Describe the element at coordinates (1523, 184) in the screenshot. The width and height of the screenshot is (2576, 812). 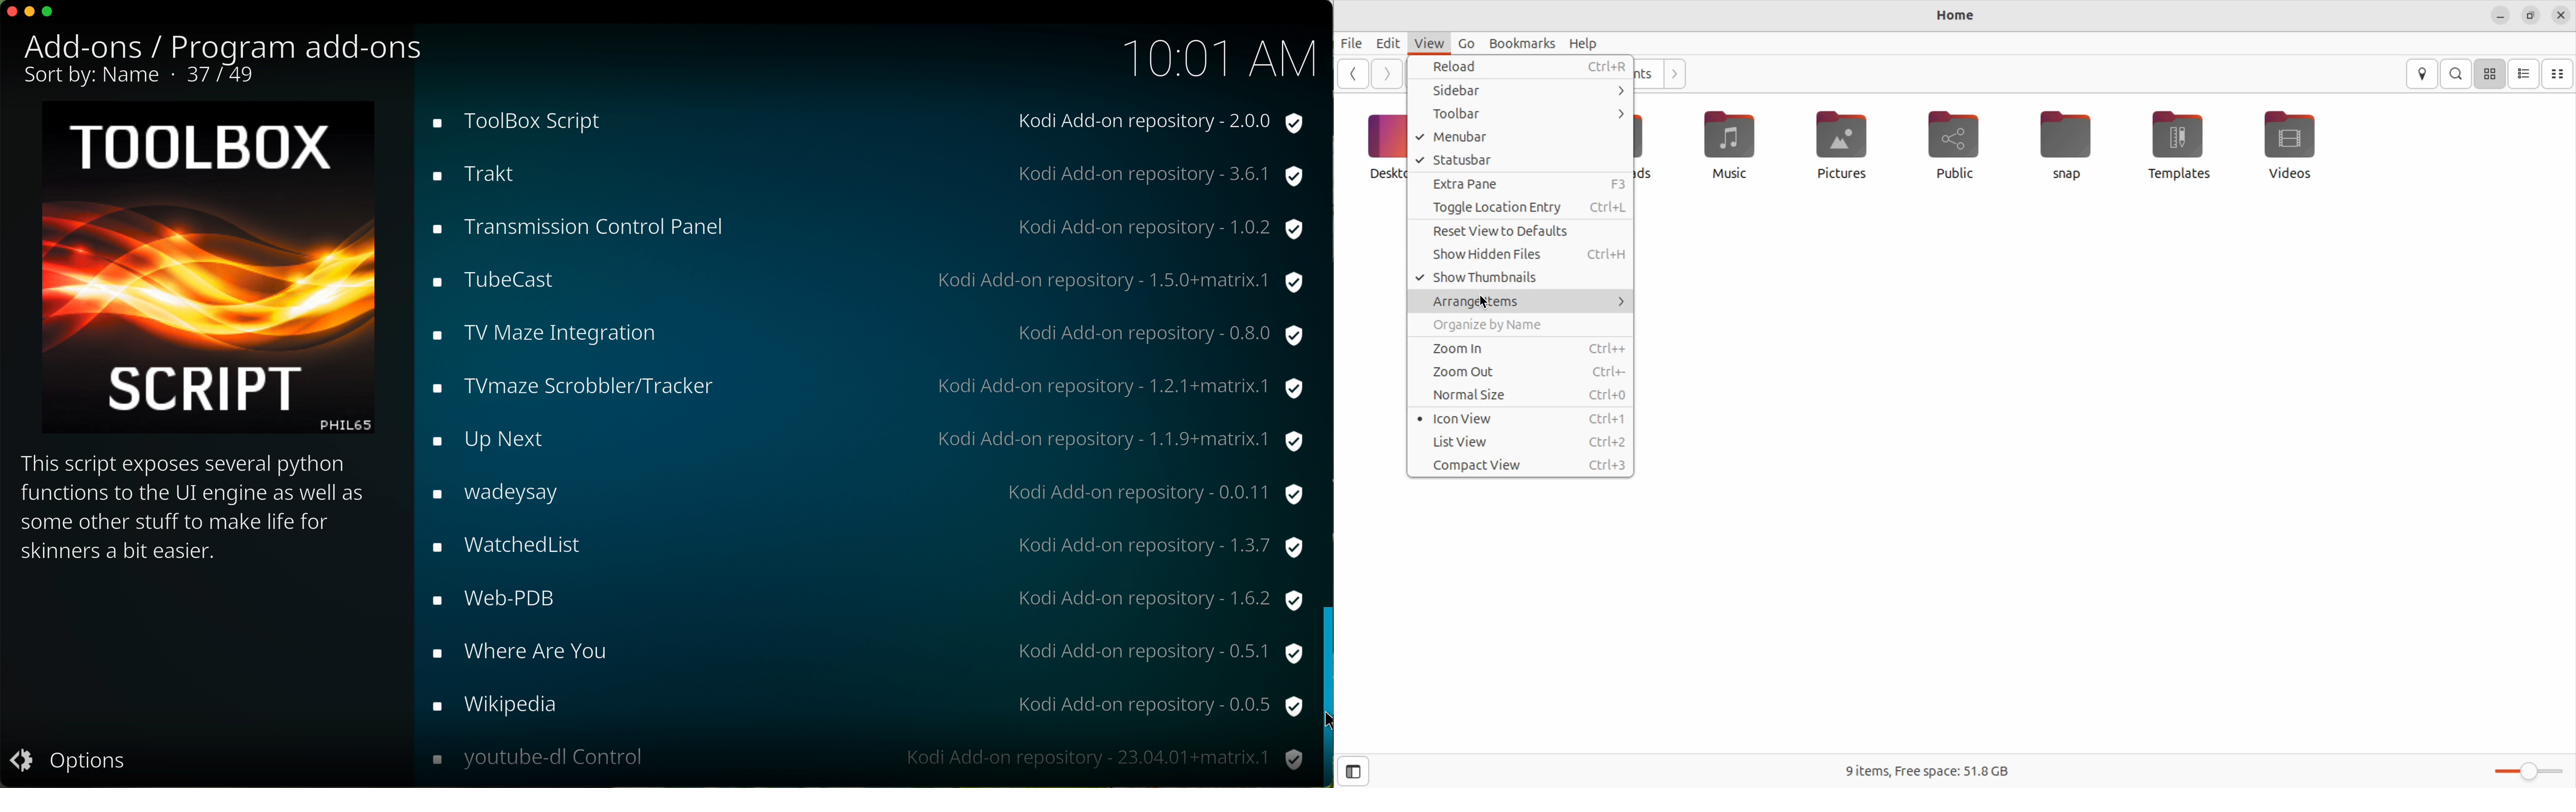
I see `extrapane` at that location.